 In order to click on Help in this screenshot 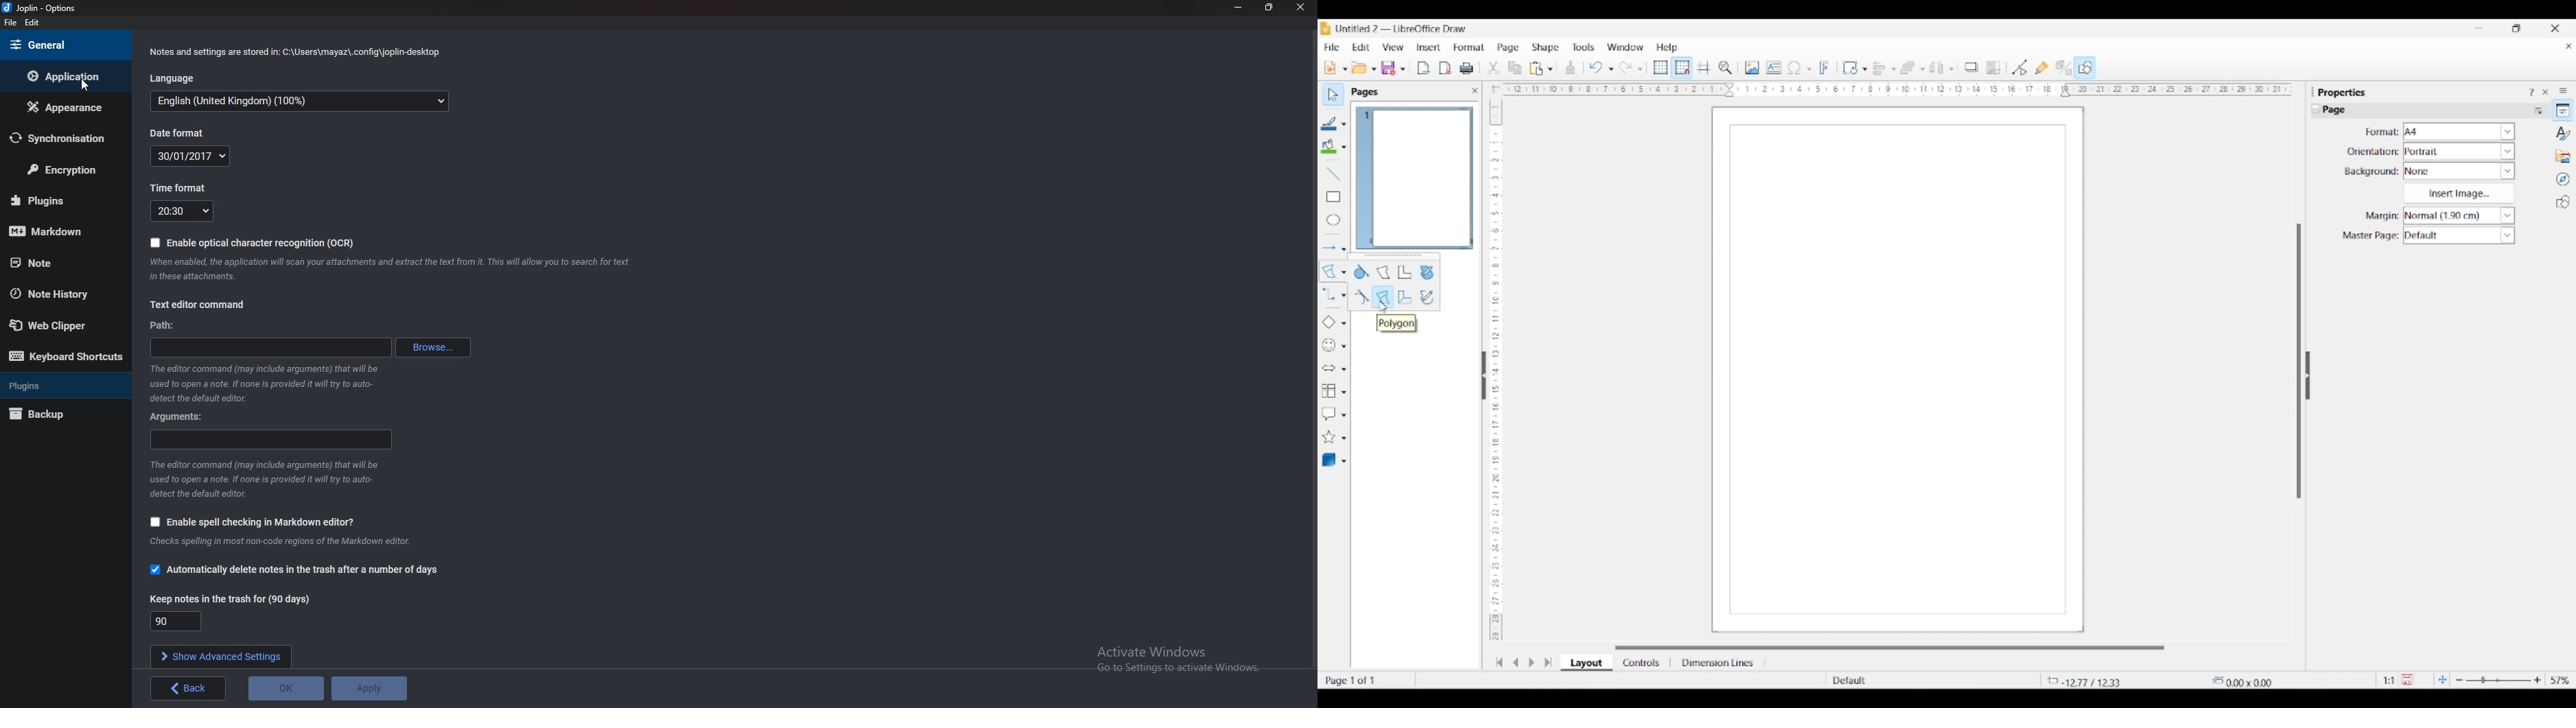, I will do `click(1668, 48)`.